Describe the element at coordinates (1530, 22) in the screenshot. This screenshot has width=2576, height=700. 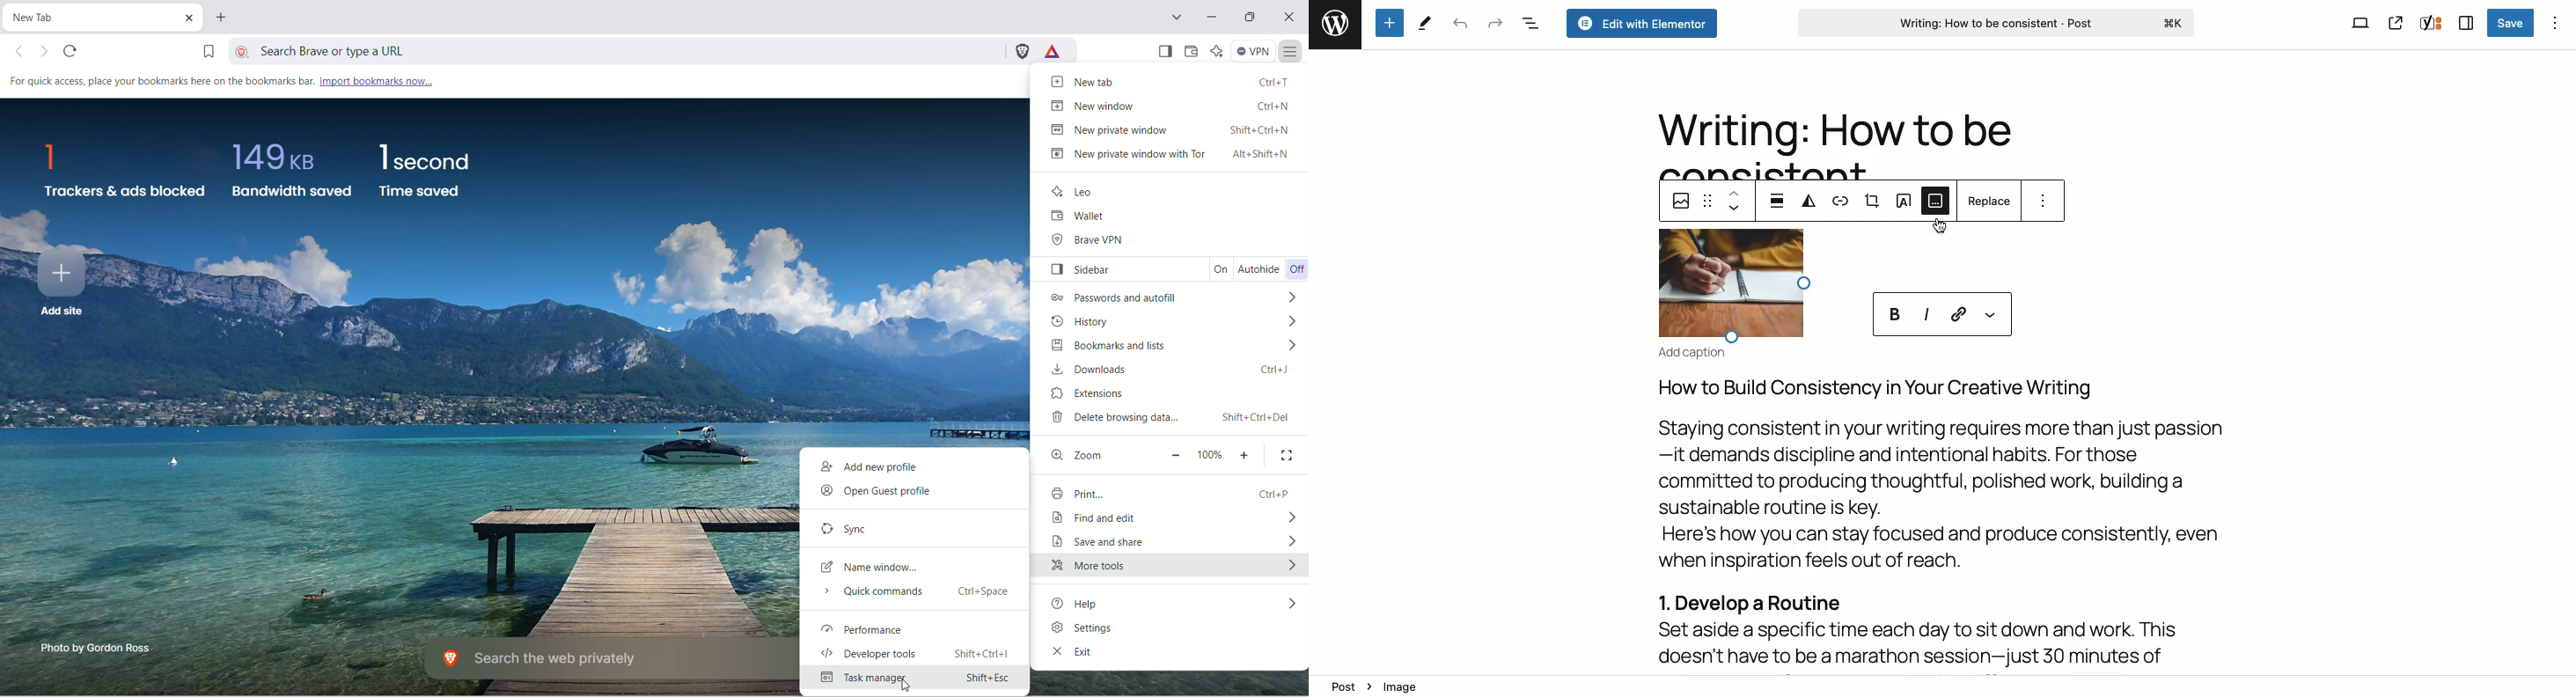
I see `Document overview` at that location.